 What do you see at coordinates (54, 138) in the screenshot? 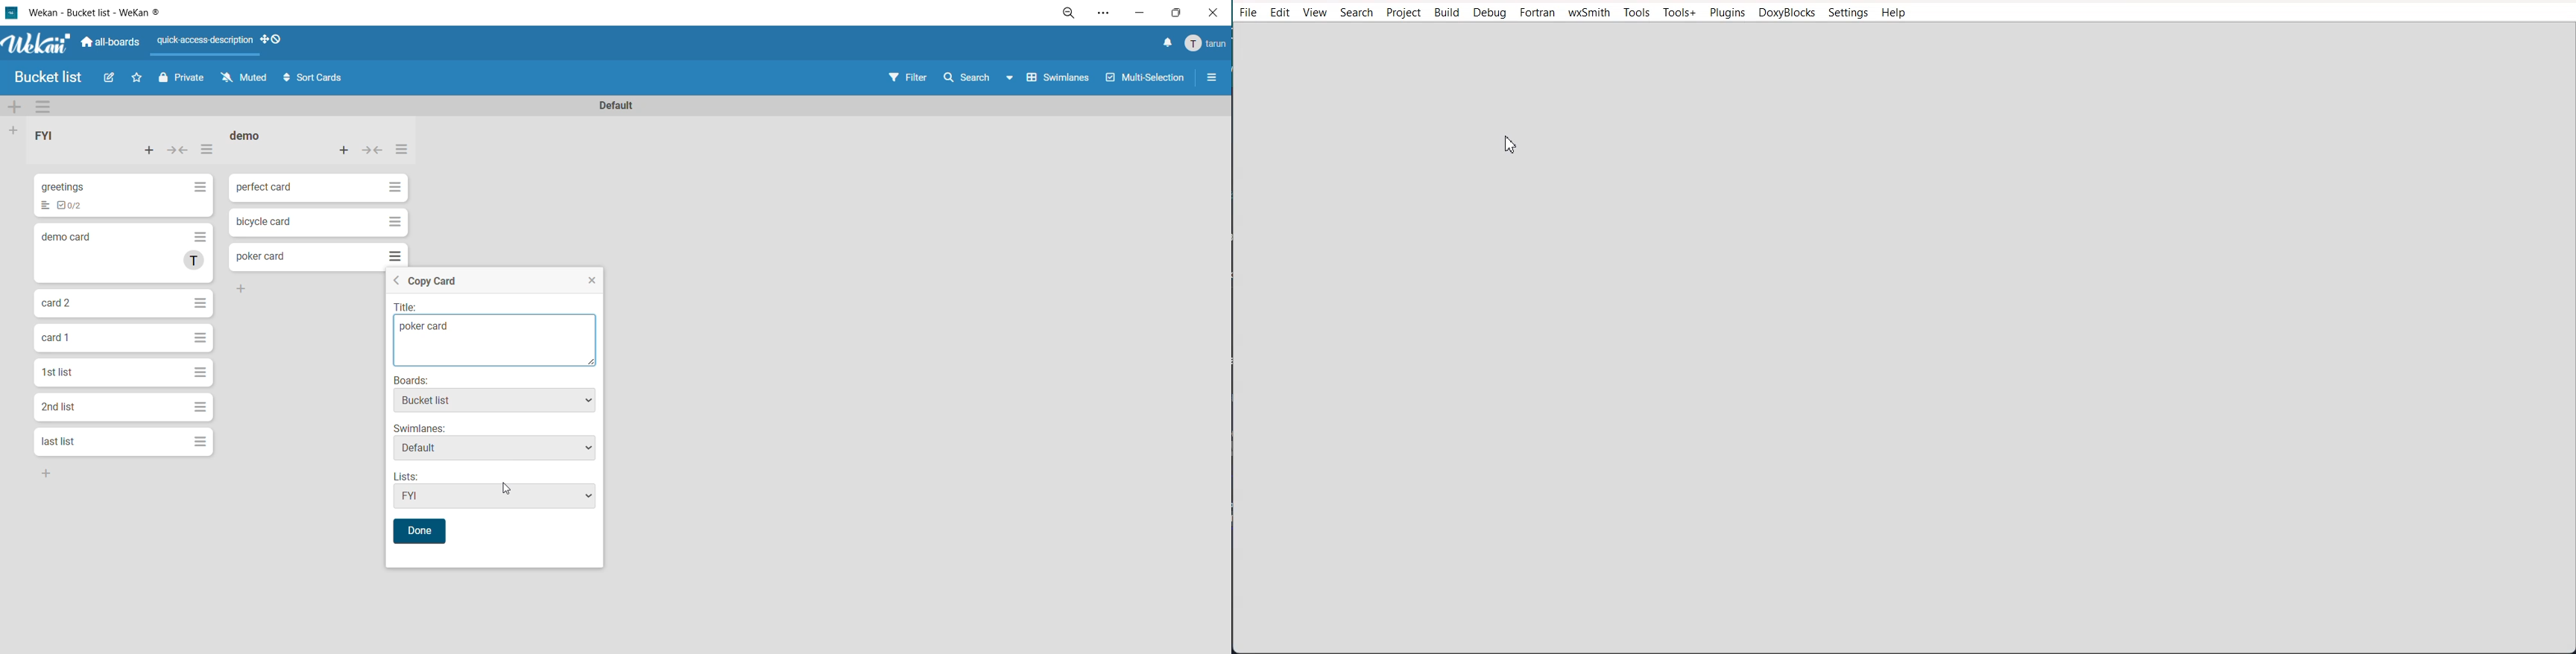
I see `list title` at bounding box center [54, 138].